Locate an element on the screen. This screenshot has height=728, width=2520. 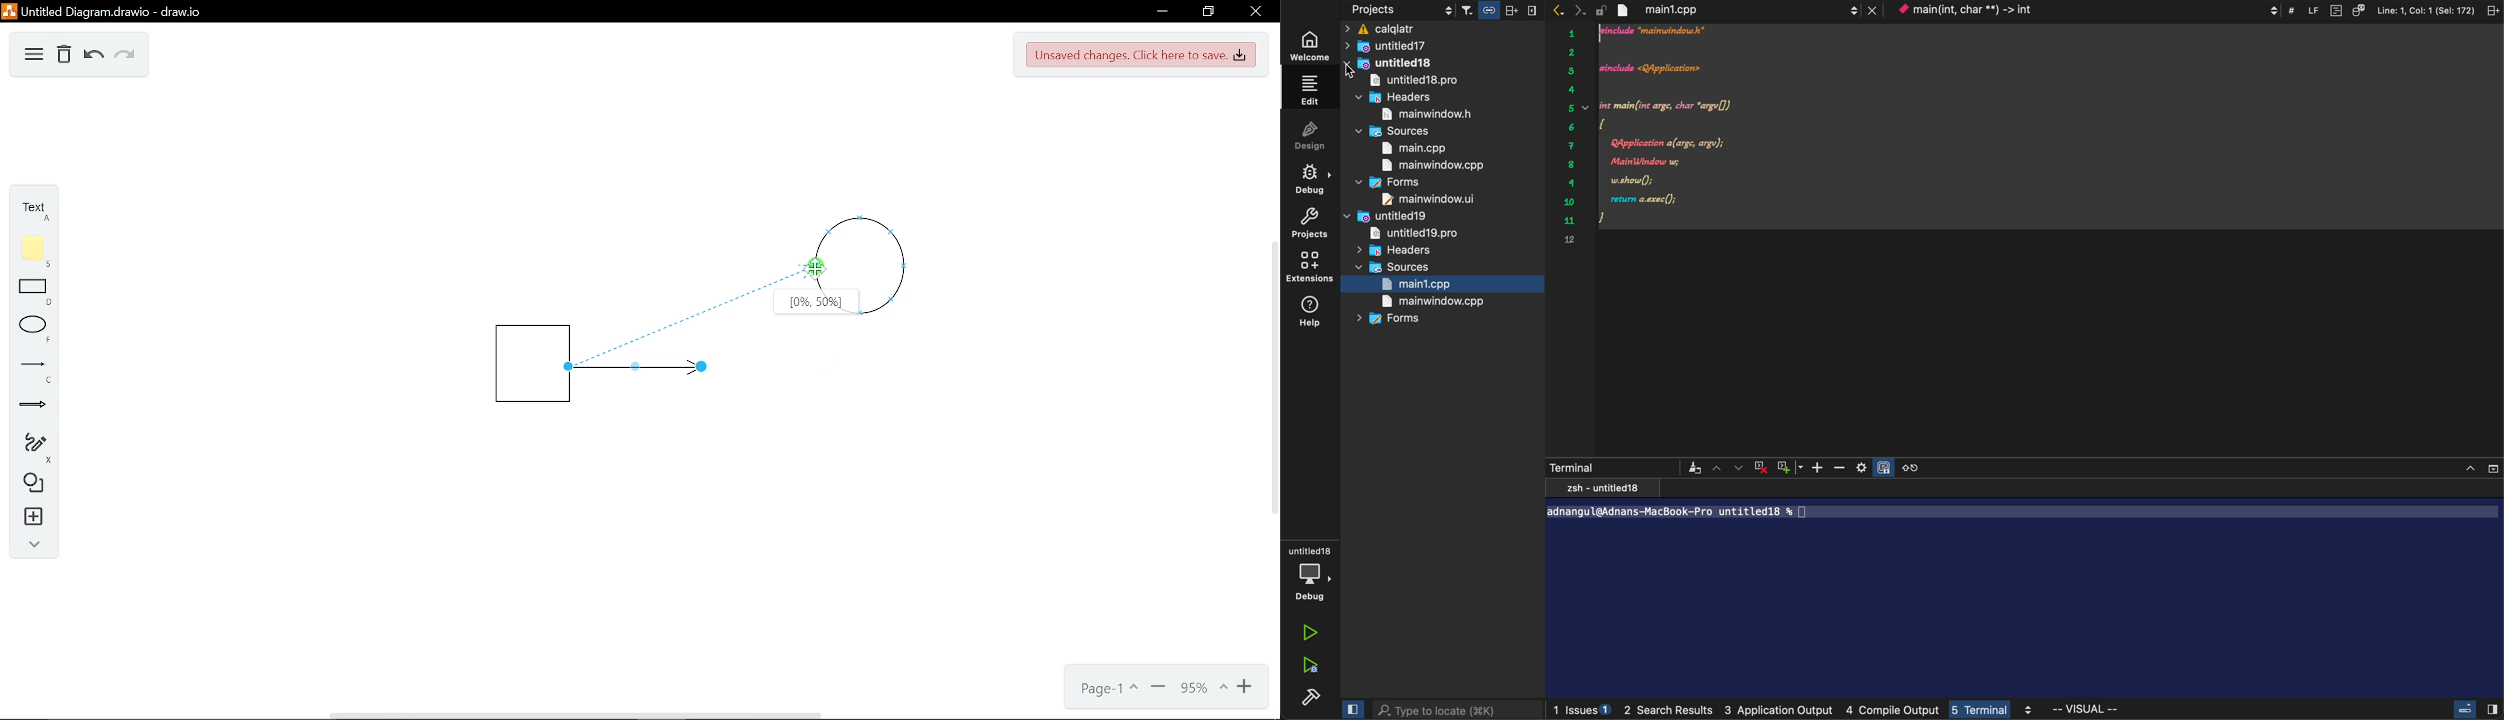
Location of the arrow connected on the shape[0%,50%] is located at coordinates (818, 301).